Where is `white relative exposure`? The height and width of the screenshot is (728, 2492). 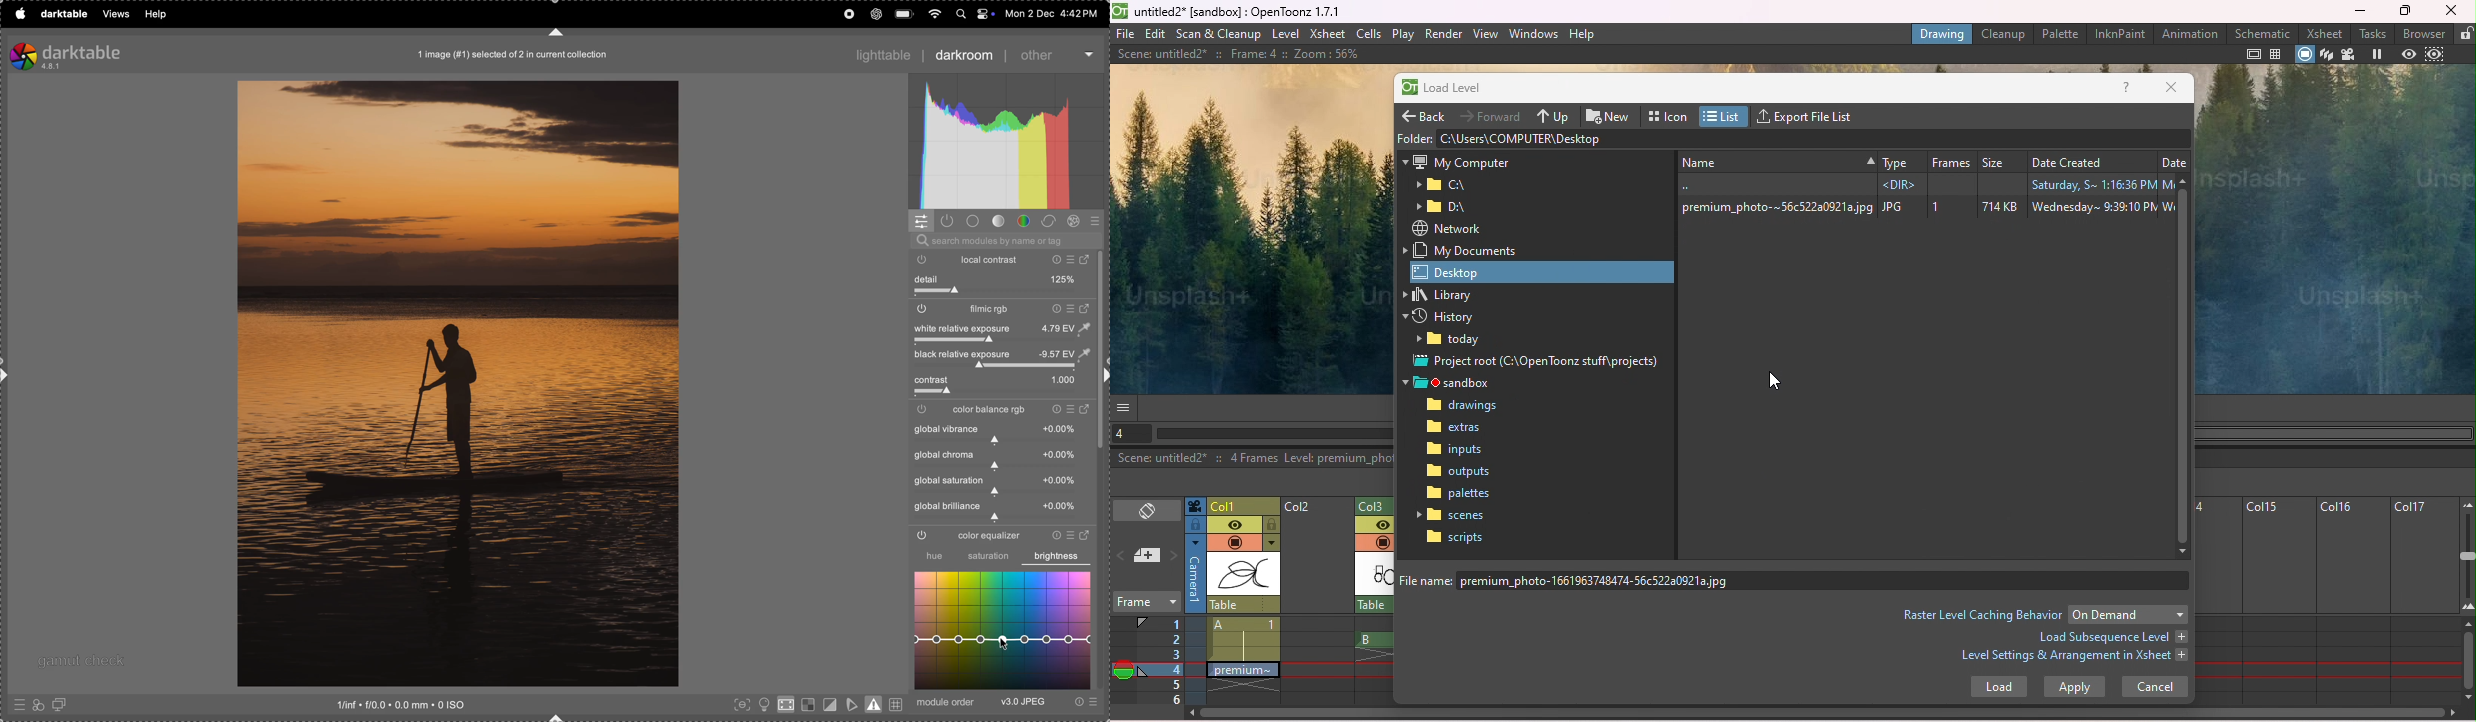 white relative exposure is located at coordinates (1001, 328).